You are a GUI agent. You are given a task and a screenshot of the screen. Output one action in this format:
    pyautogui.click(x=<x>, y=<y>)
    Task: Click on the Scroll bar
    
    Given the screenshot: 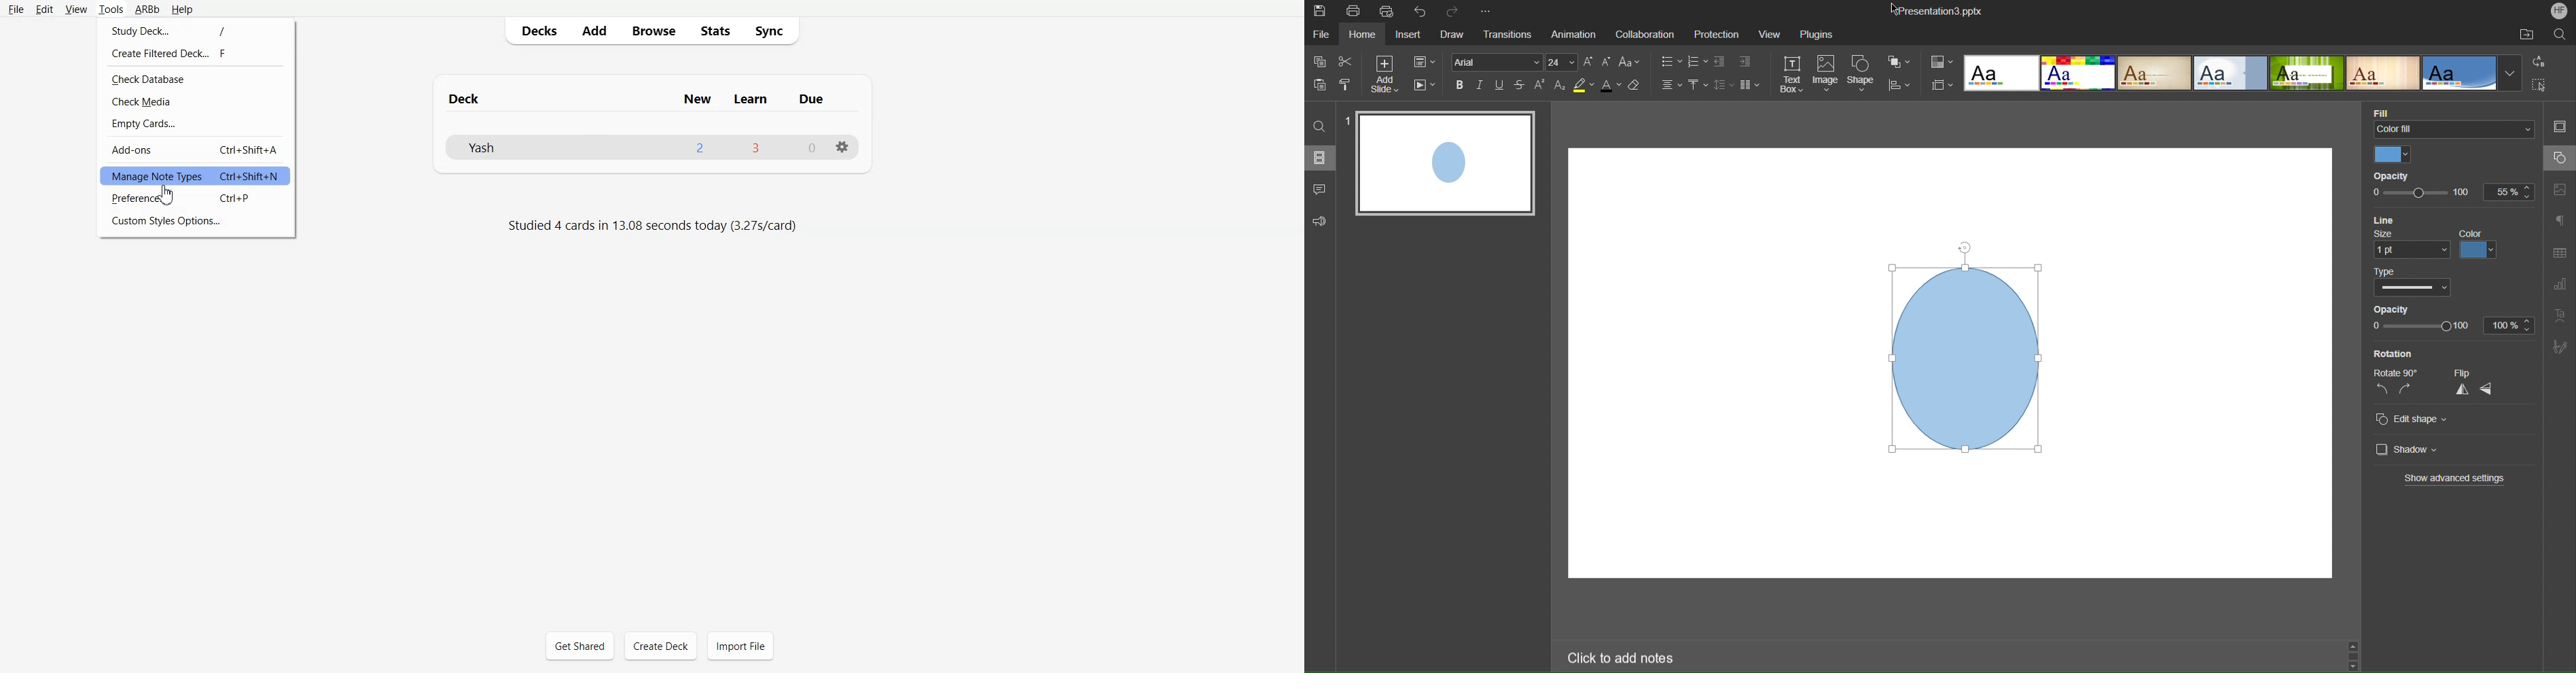 What is the action you would take?
    pyautogui.click(x=2358, y=653)
    